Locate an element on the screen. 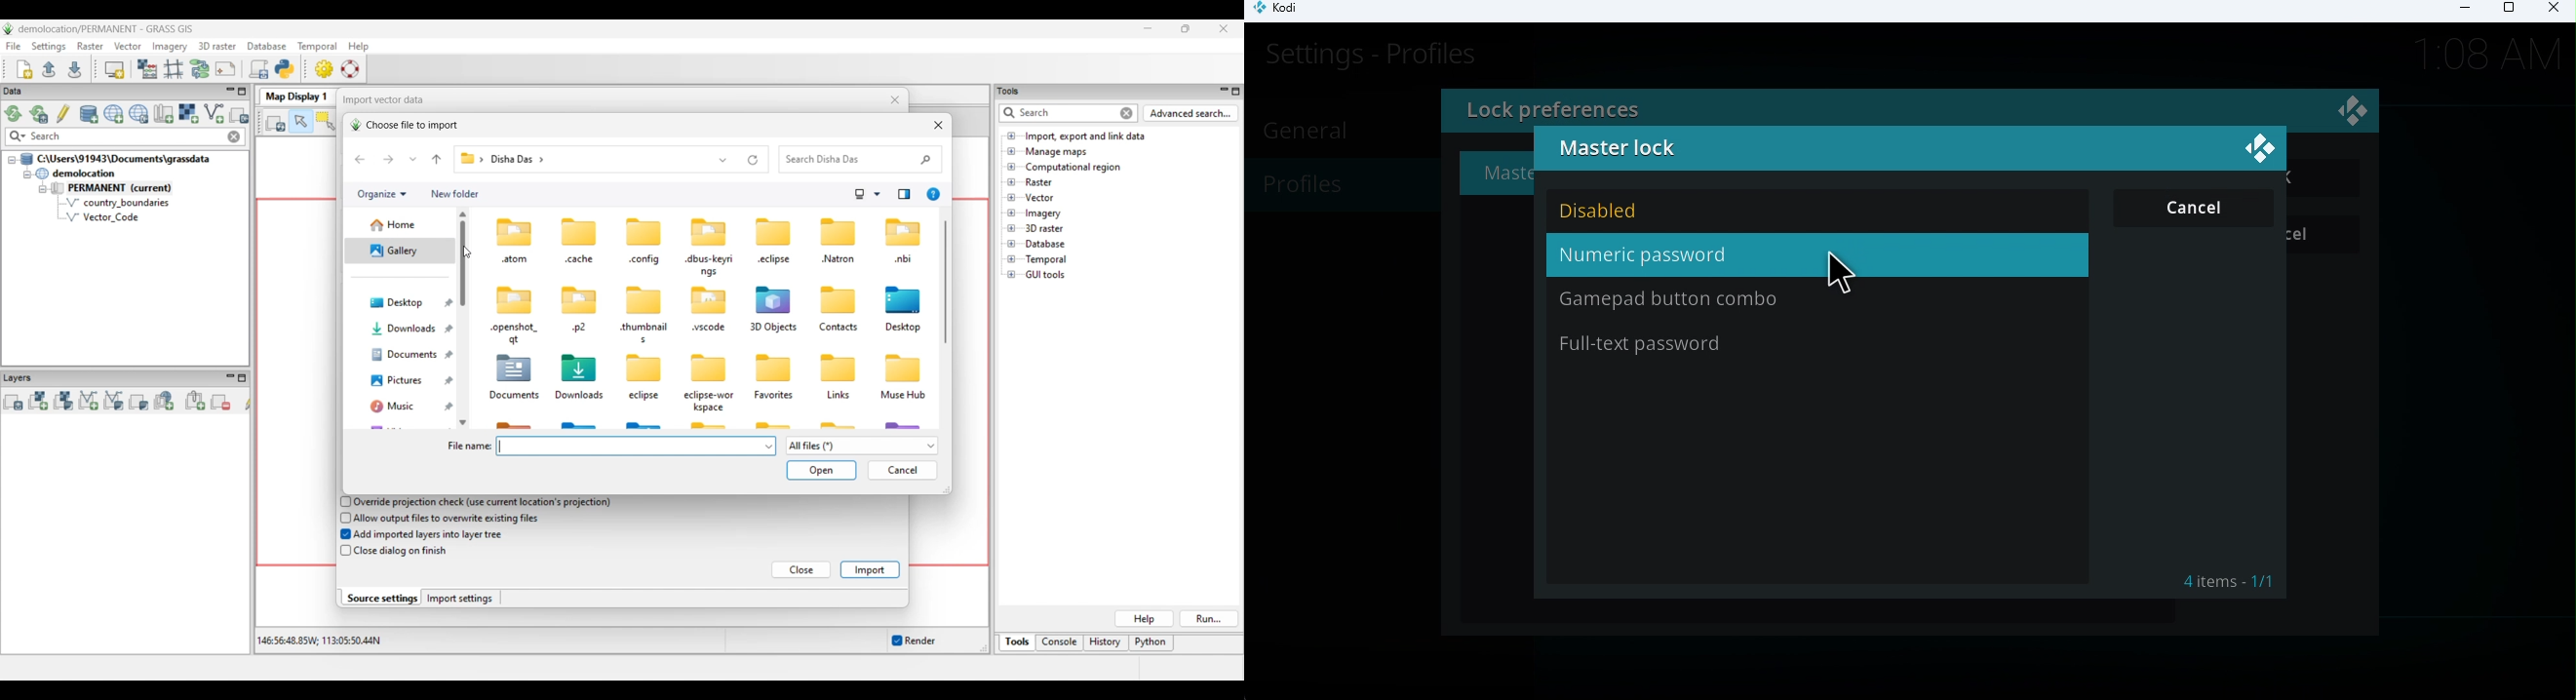 The height and width of the screenshot is (700, 2576). Close is located at coordinates (2263, 148).